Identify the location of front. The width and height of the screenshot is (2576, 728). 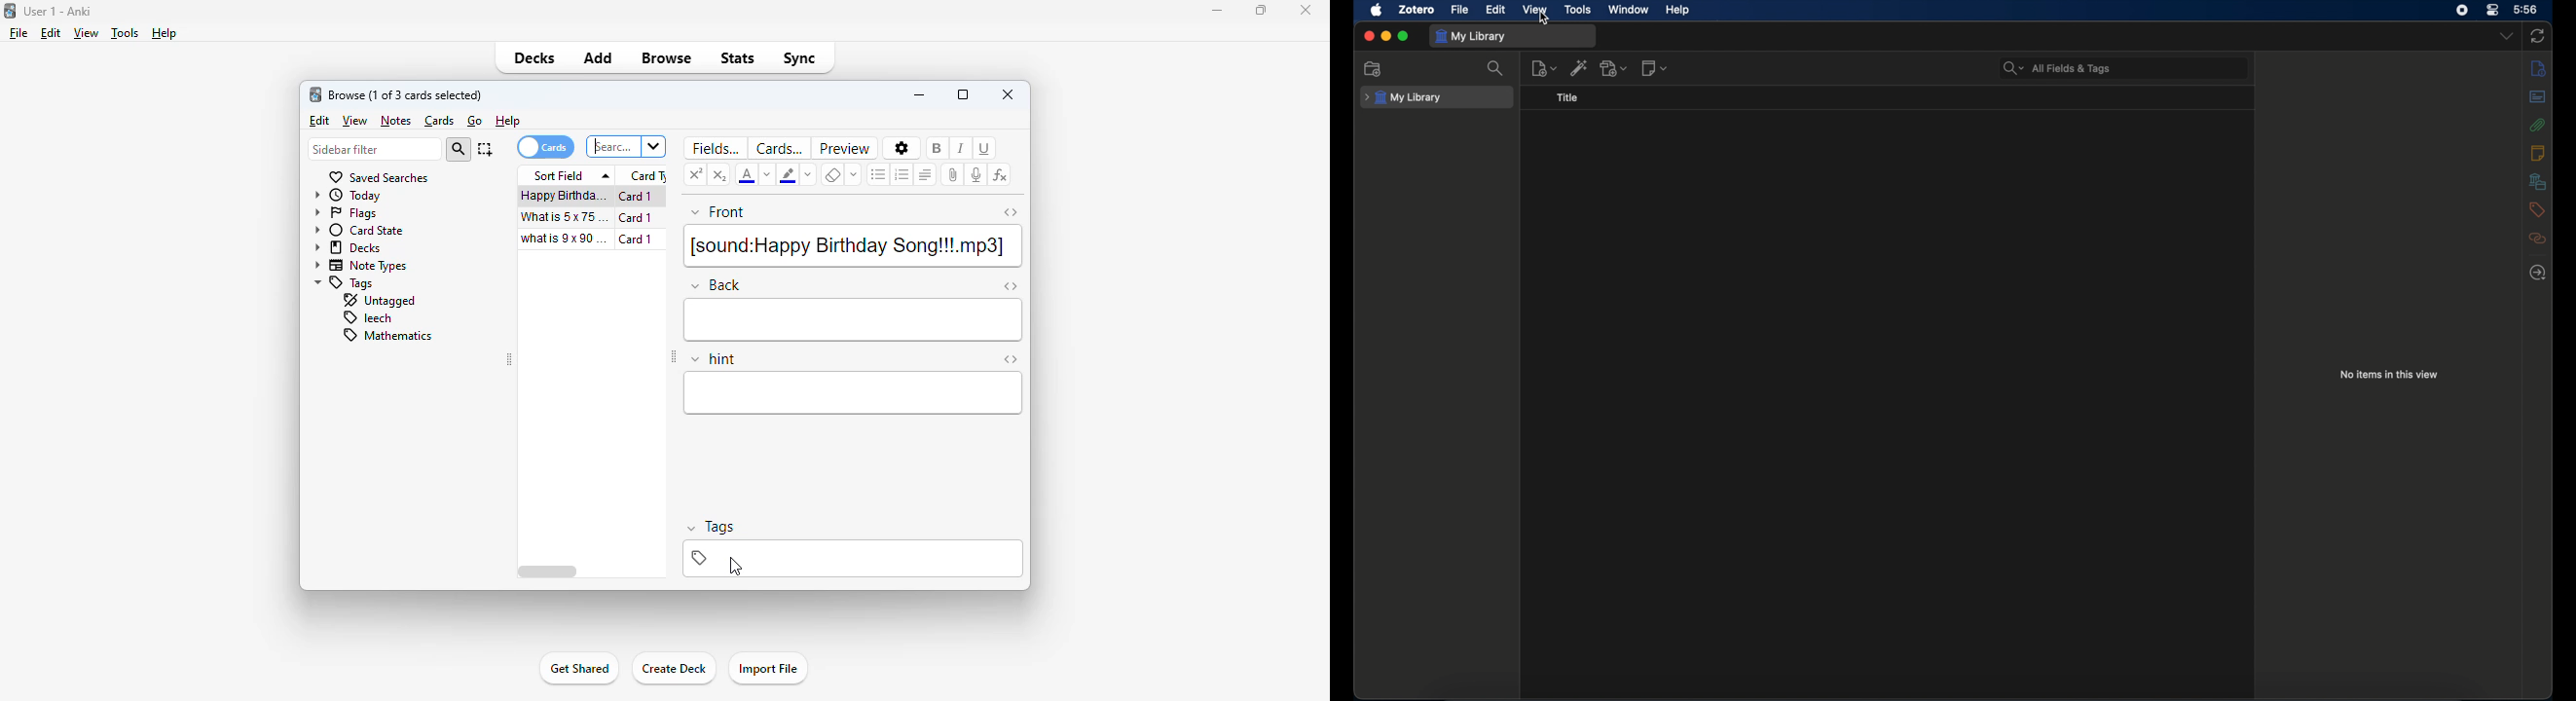
(718, 213).